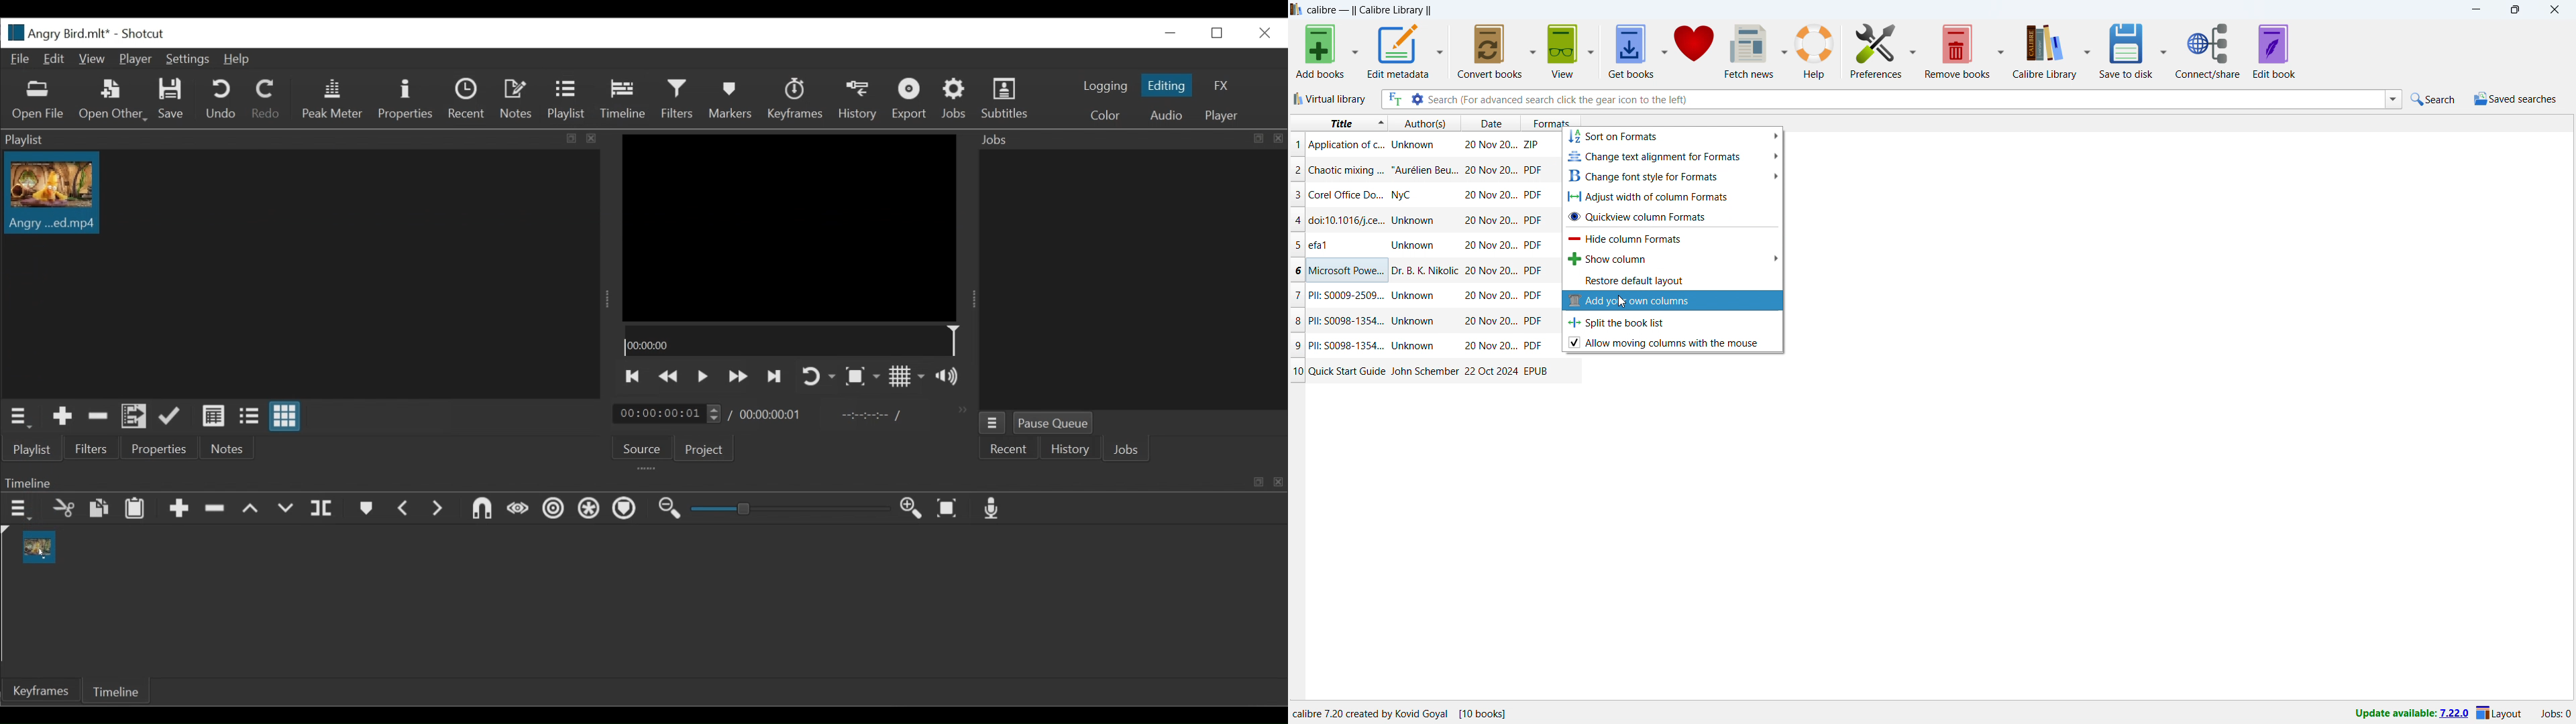 Image resolution: width=2576 pixels, height=728 pixels. What do you see at coordinates (1356, 50) in the screenshot?
I see `add books options` at bounding box center [1356, 50].